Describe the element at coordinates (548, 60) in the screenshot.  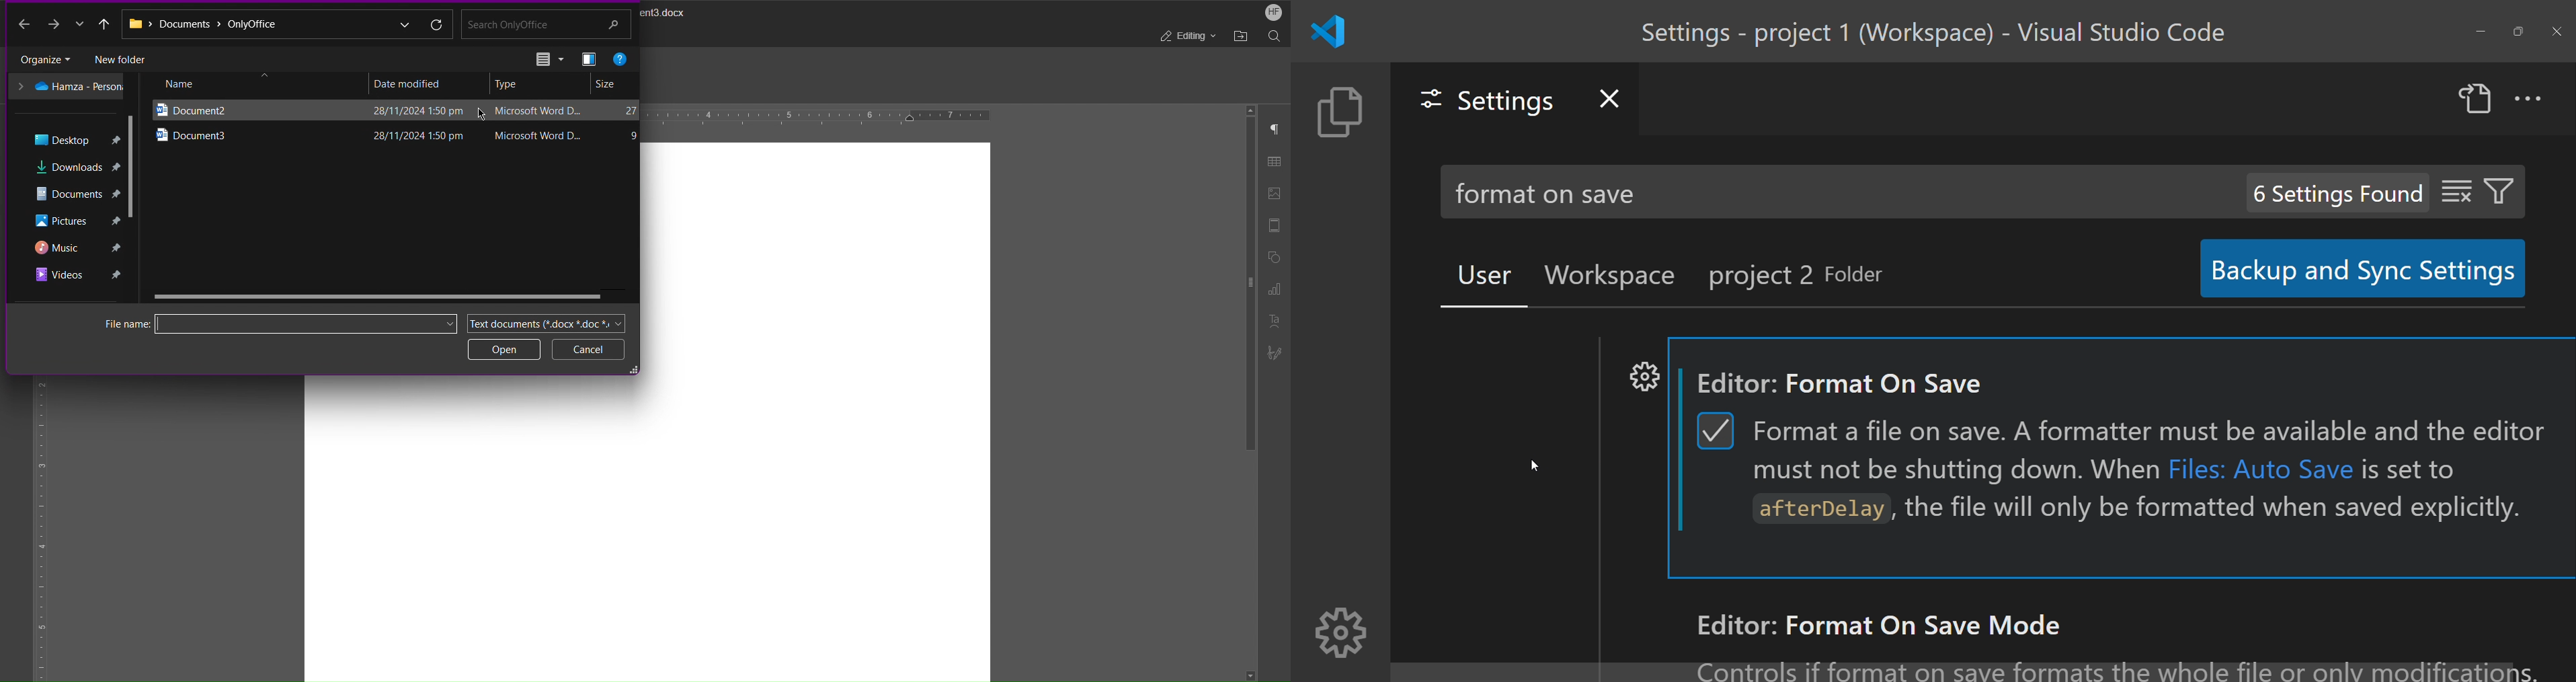
I see `List` at that location.